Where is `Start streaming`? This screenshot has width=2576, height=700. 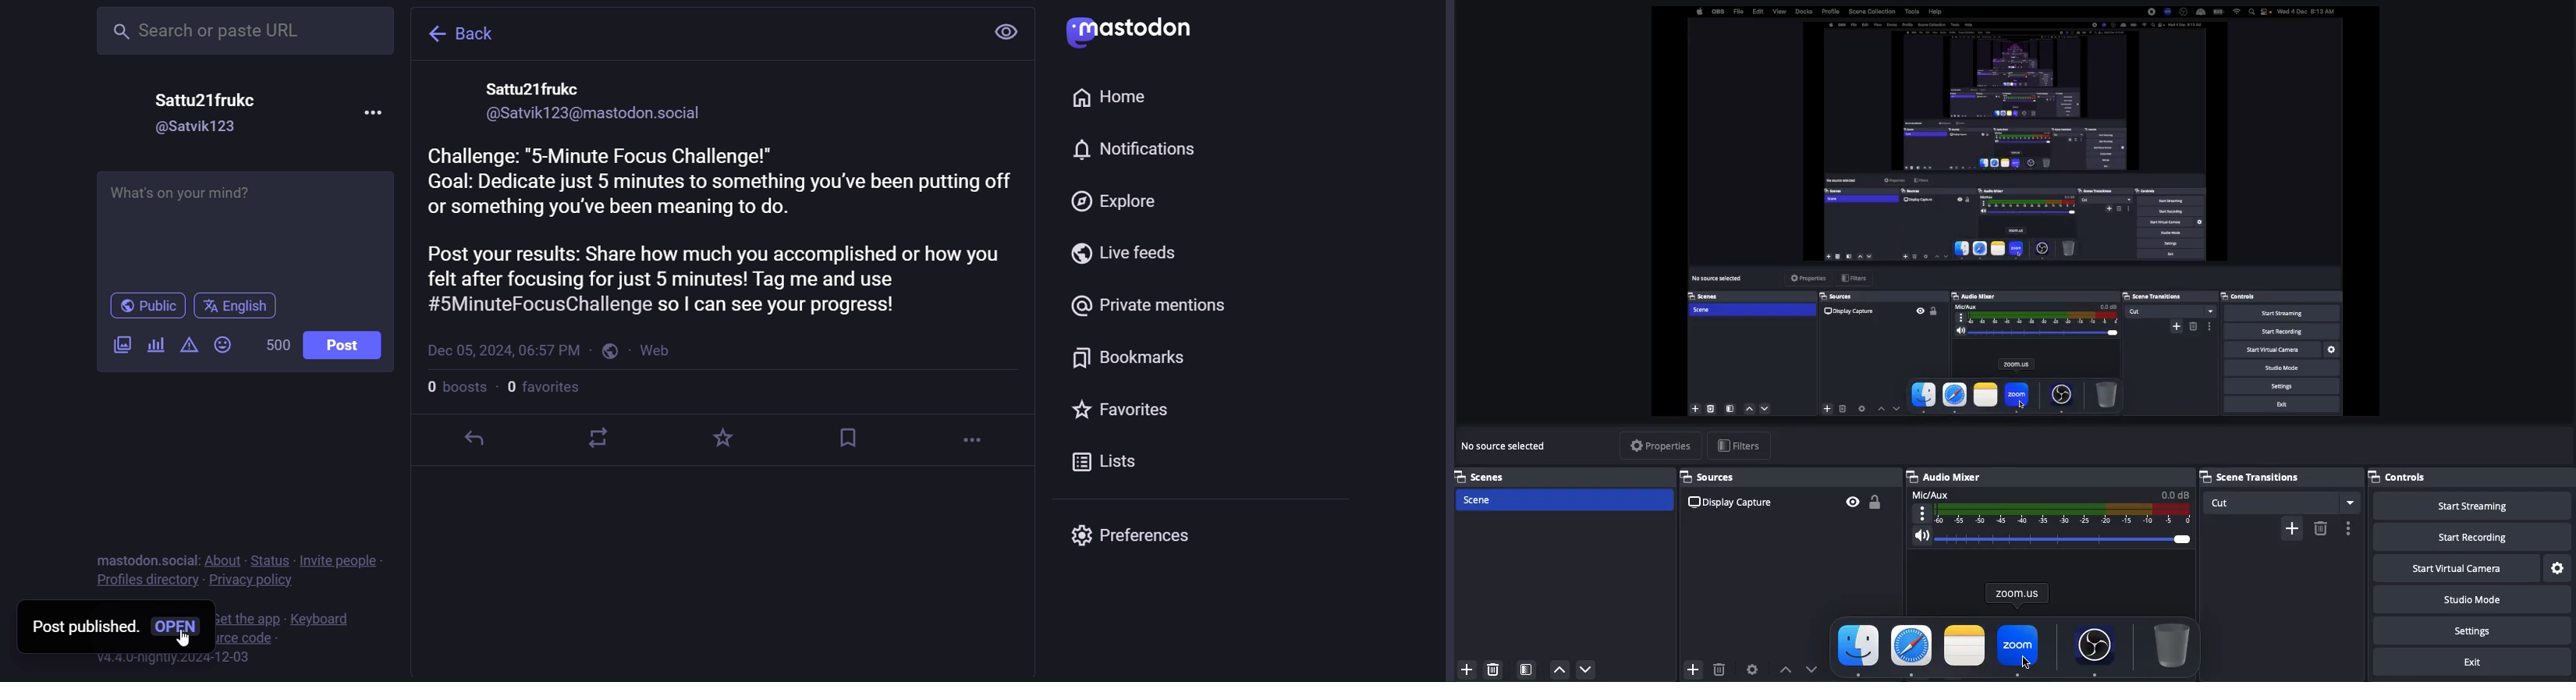 Start streaming is located at coordinates (2475, 506).